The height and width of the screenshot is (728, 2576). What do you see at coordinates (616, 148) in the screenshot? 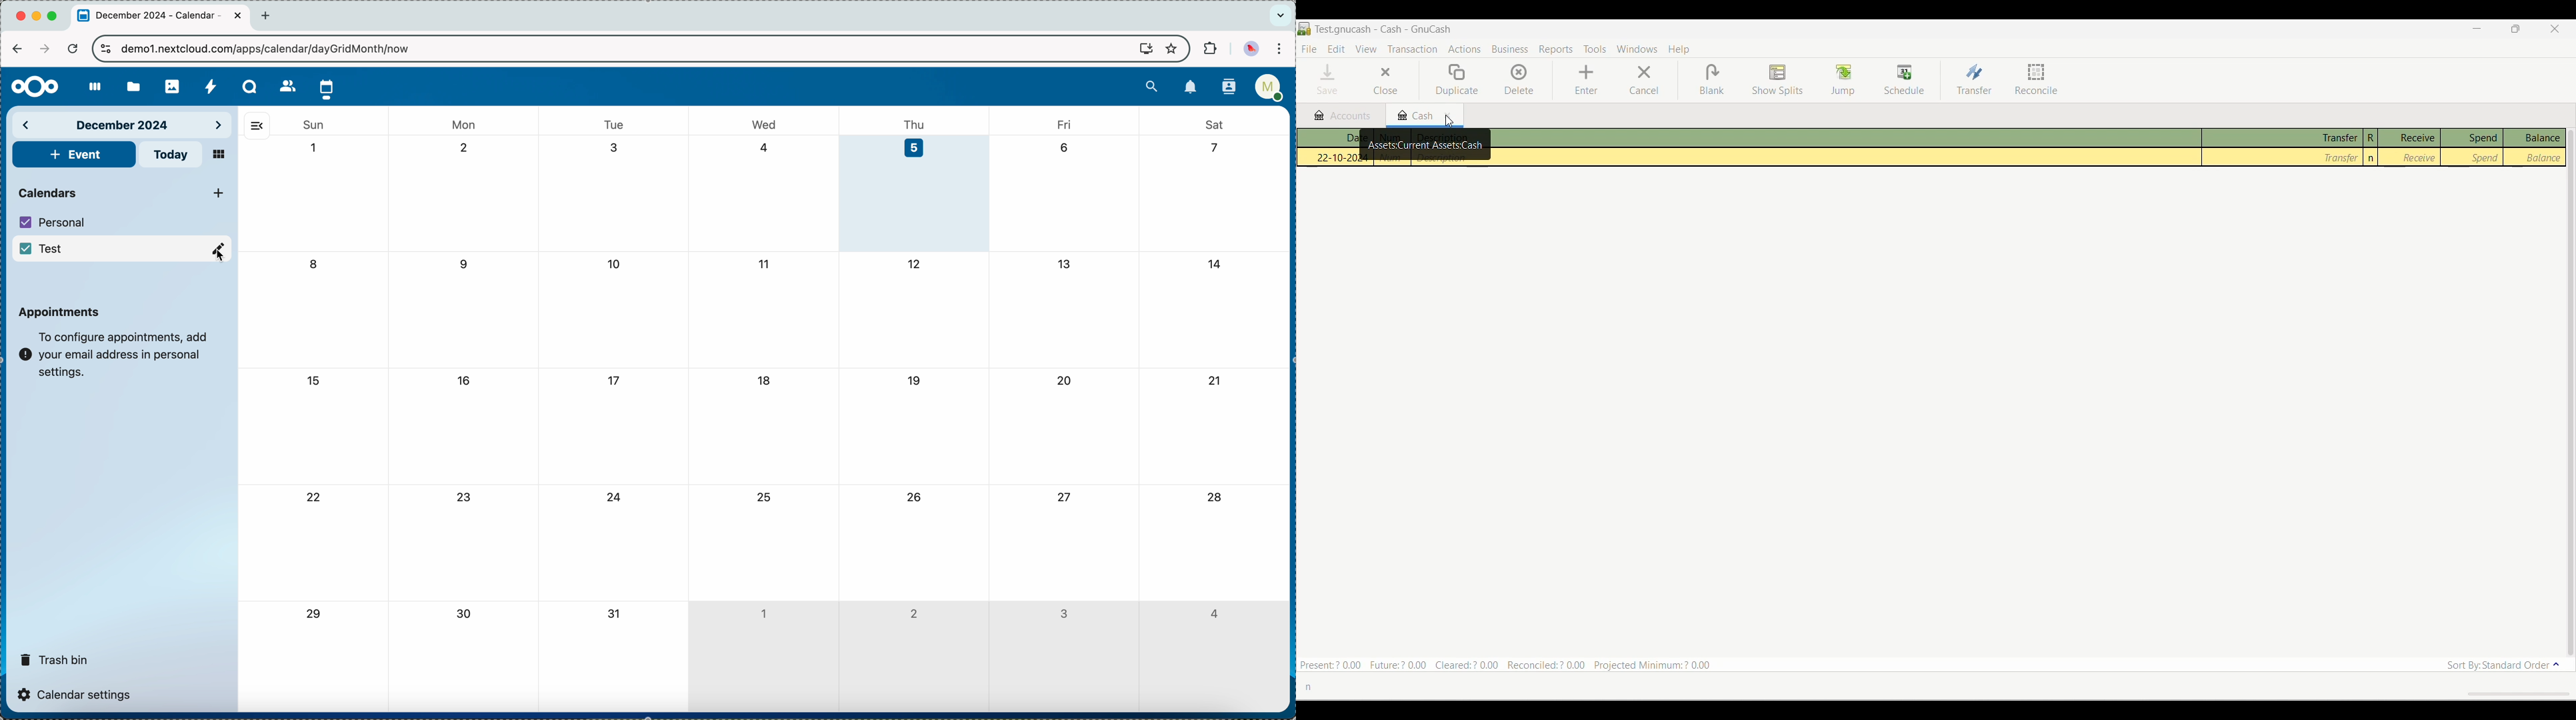
I see `3` at bounding box center [616, 148].